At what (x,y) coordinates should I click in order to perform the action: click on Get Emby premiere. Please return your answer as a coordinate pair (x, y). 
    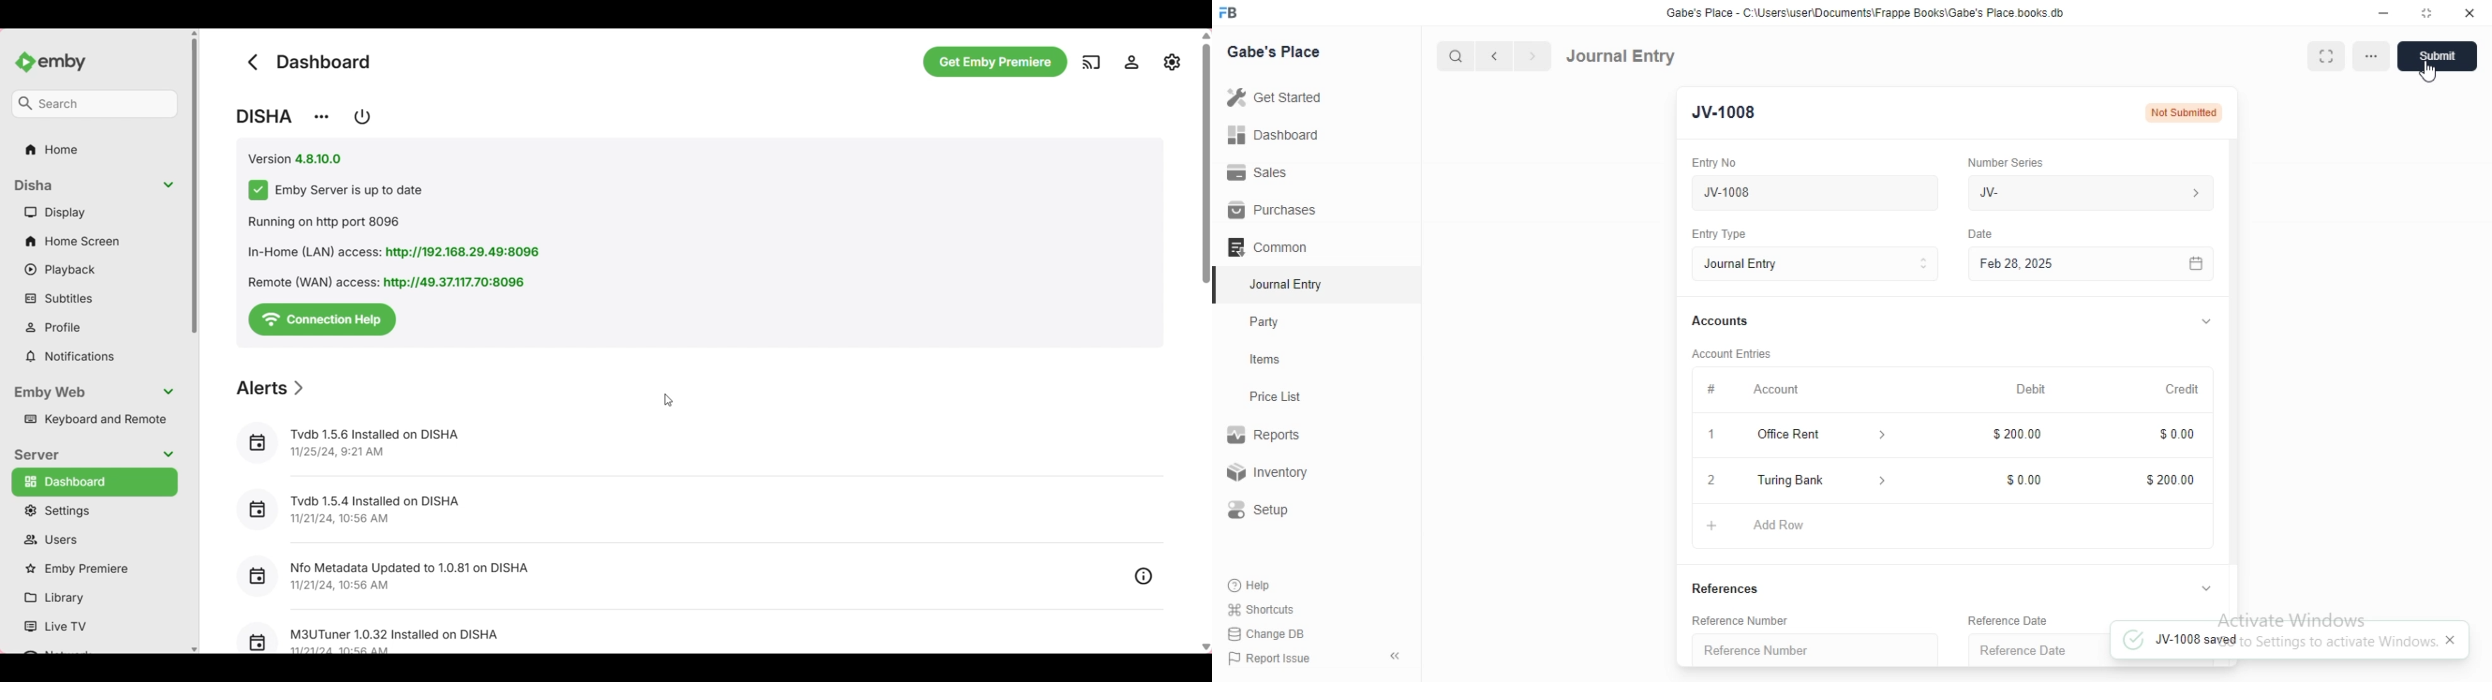
    Looking at the image, I should click on (996, 62).